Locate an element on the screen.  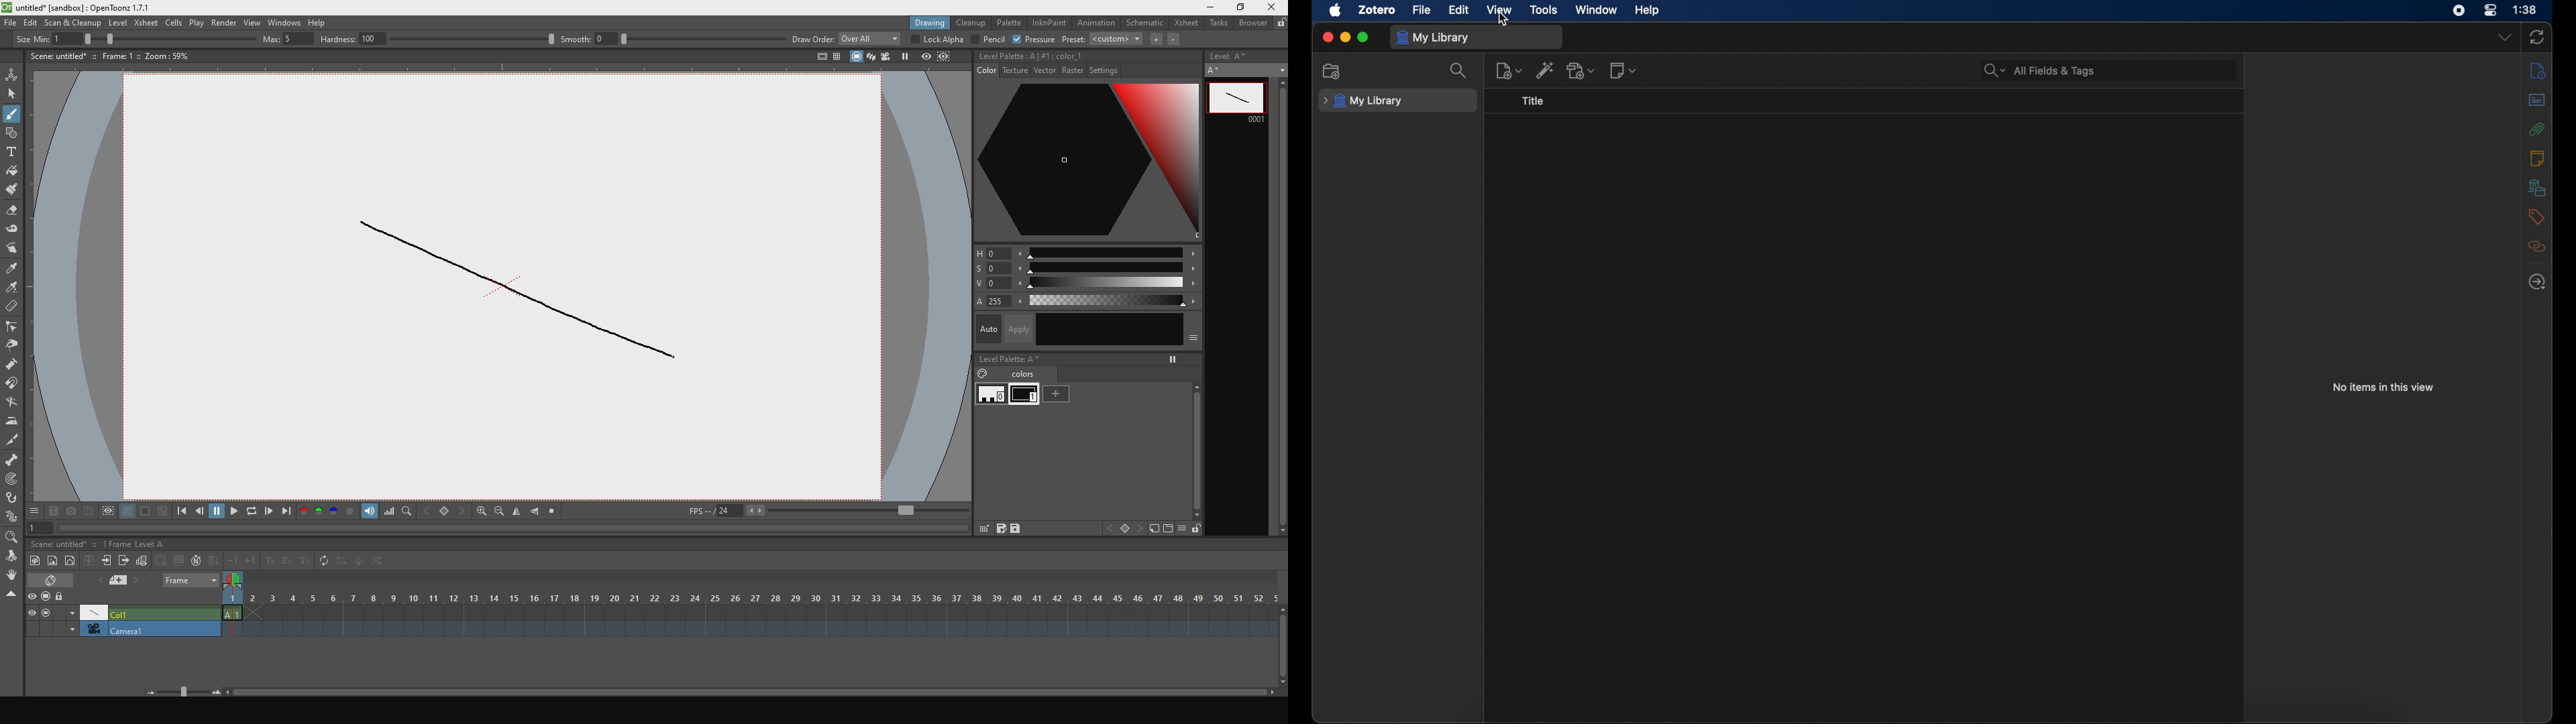
layers is located at coordinates (869, 58).